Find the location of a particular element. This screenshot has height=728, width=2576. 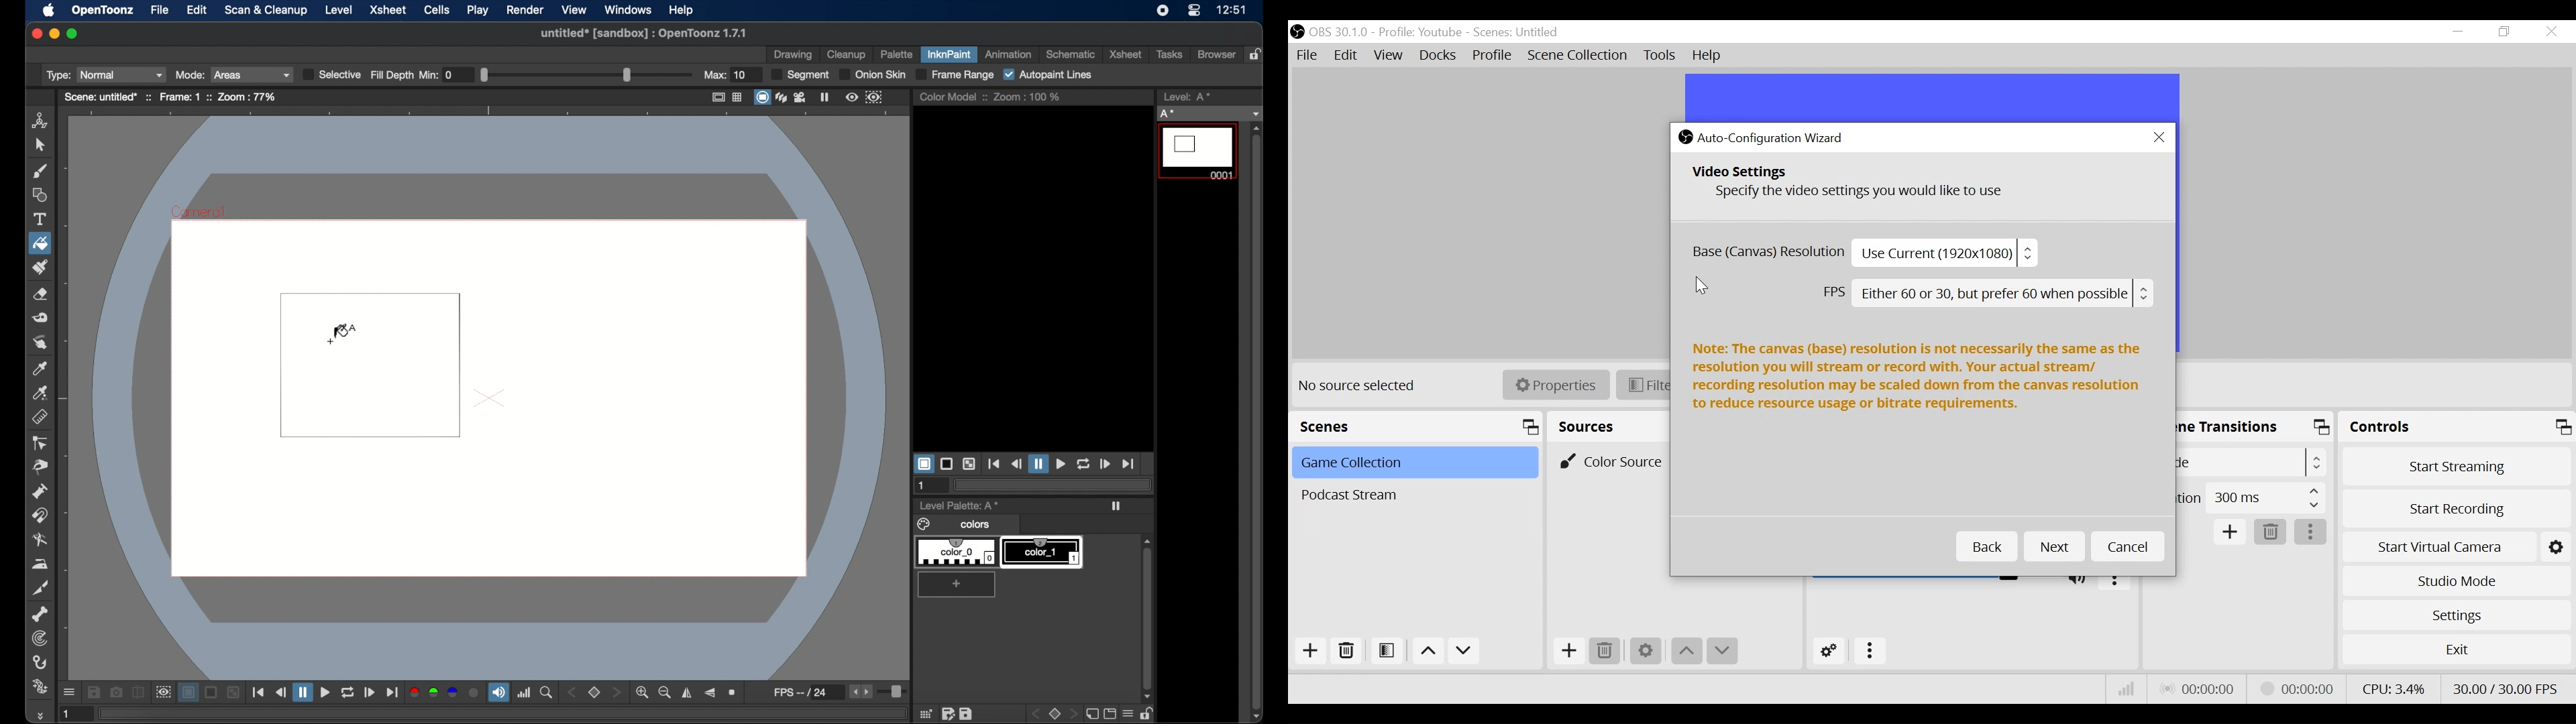

View is located at coordinates (1388, 56).